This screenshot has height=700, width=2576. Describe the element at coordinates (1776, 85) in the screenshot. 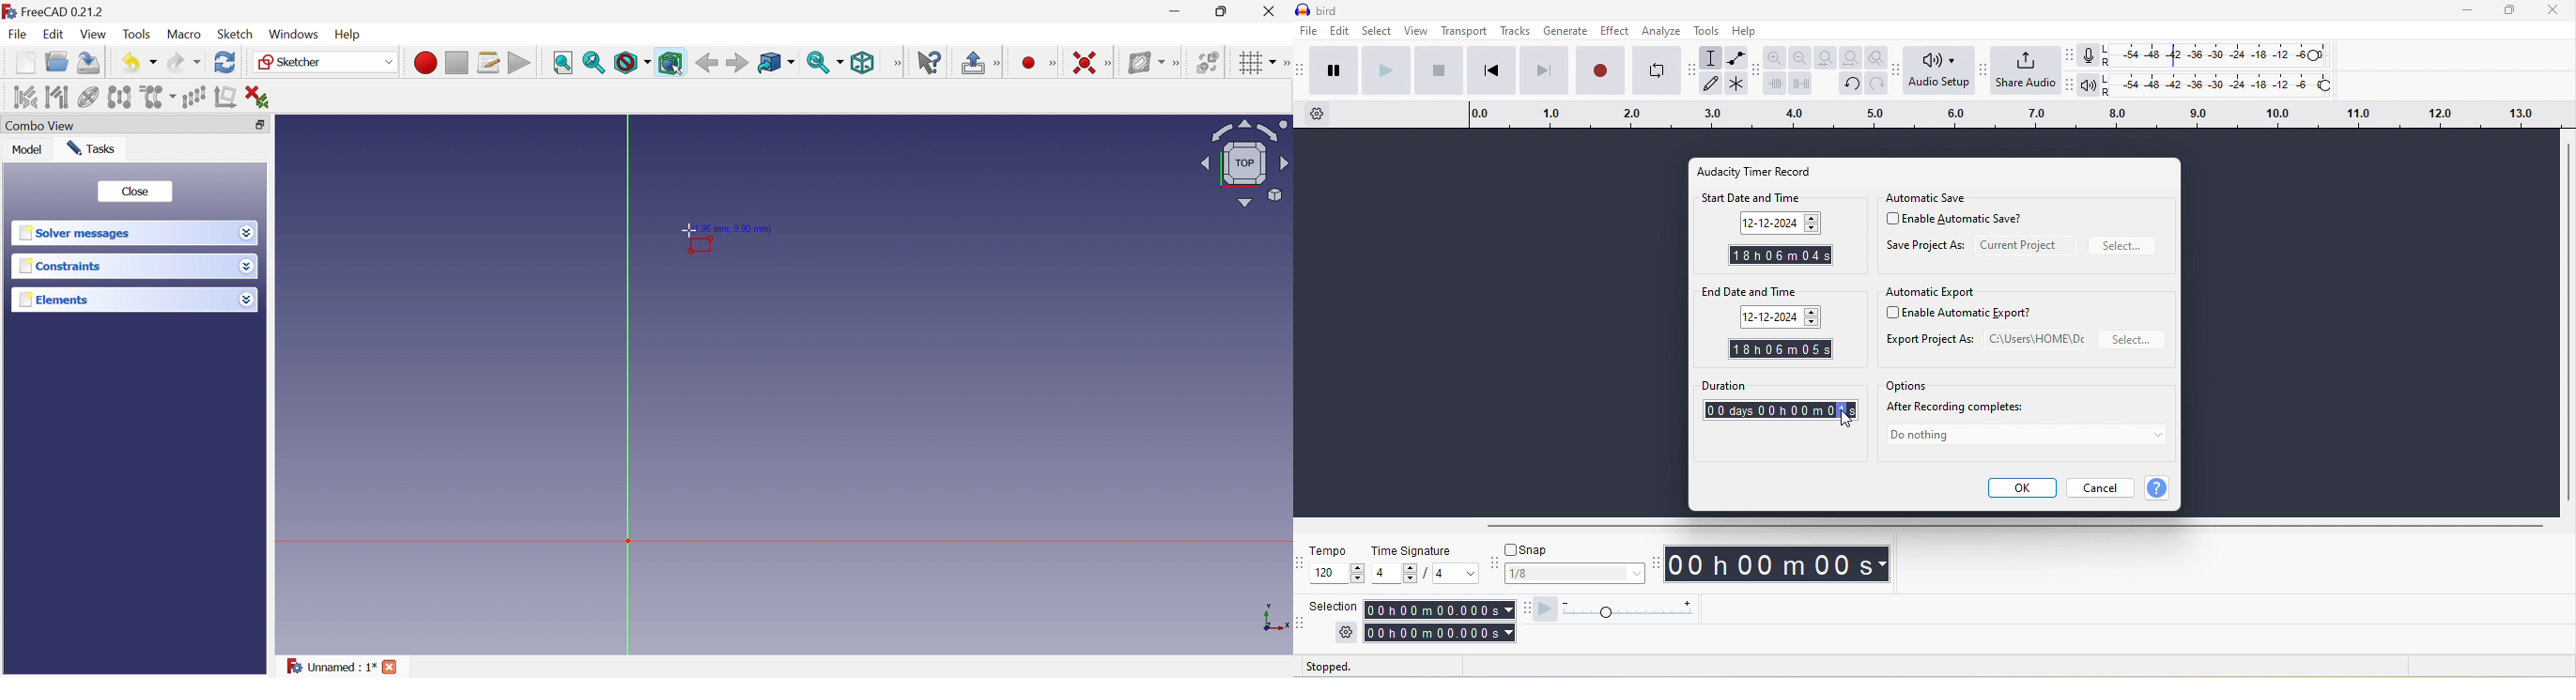

I see `trim audio outside selection` at that location.